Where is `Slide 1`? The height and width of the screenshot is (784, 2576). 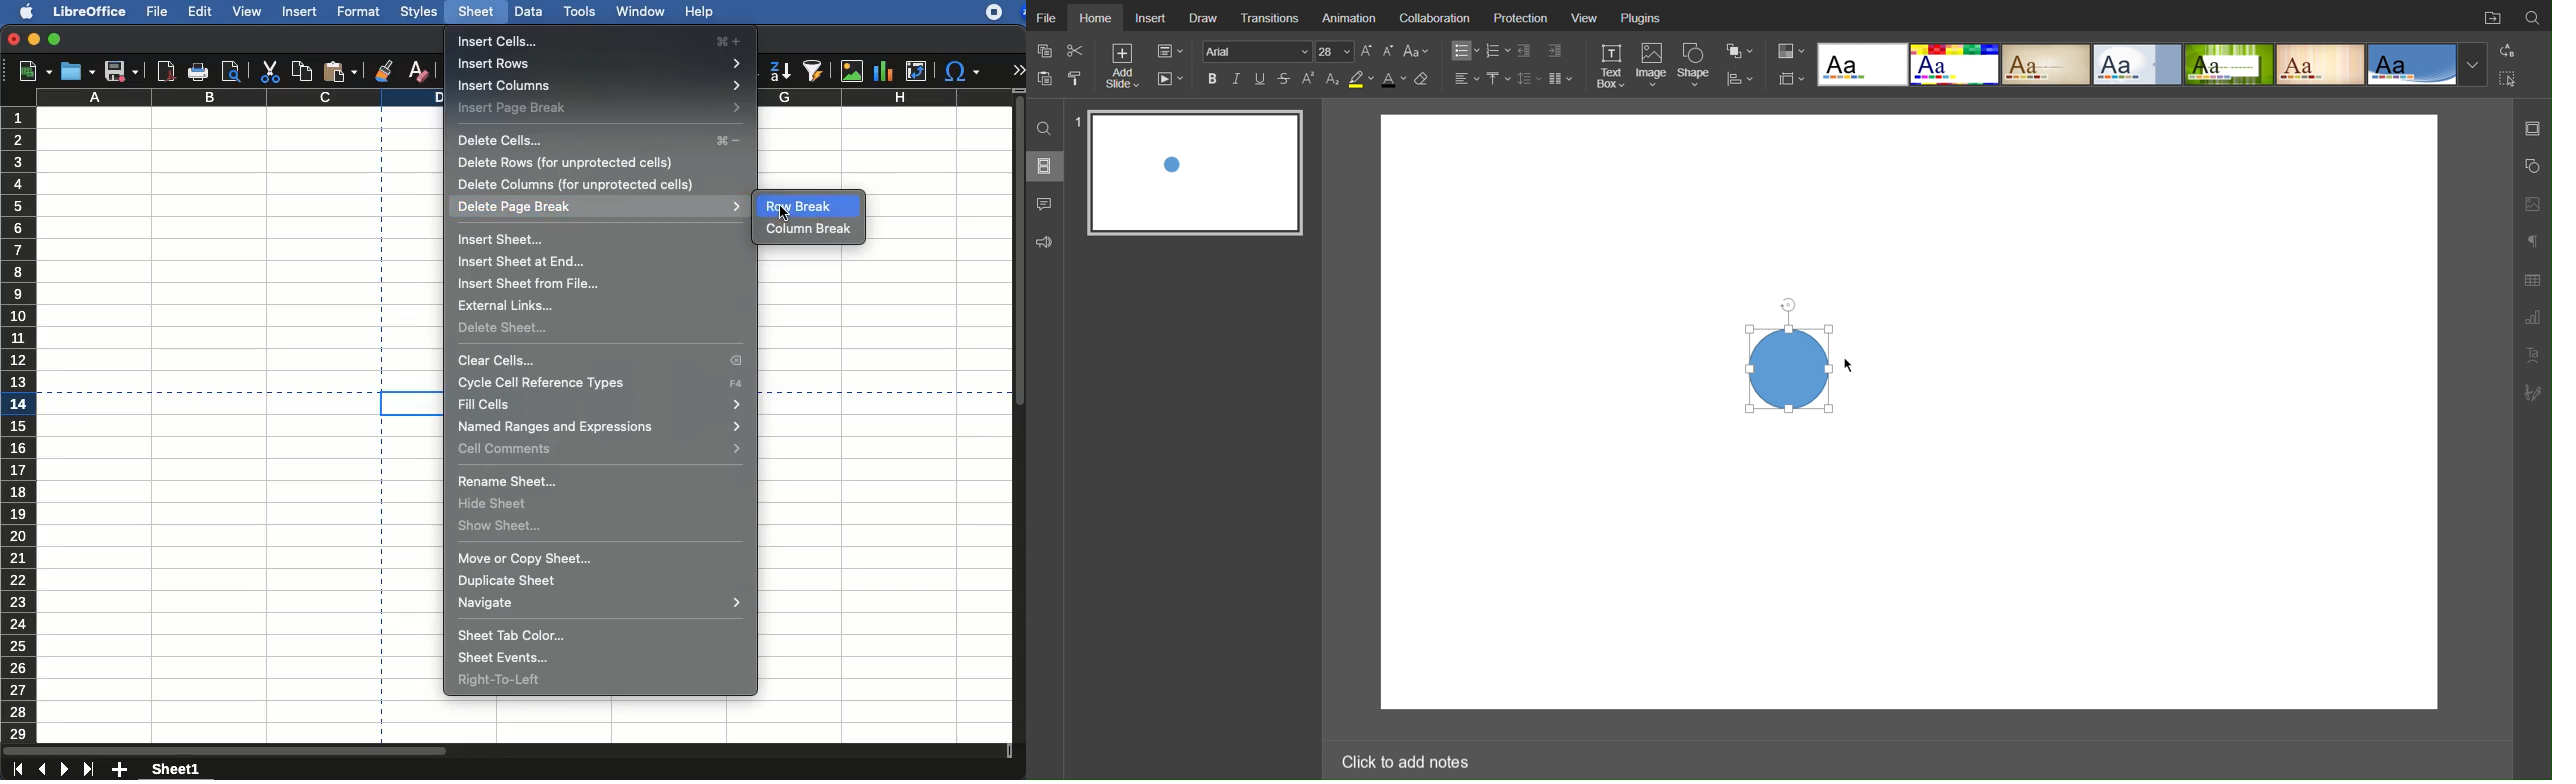
Slide 1 is located at coordinates (1196, 173).